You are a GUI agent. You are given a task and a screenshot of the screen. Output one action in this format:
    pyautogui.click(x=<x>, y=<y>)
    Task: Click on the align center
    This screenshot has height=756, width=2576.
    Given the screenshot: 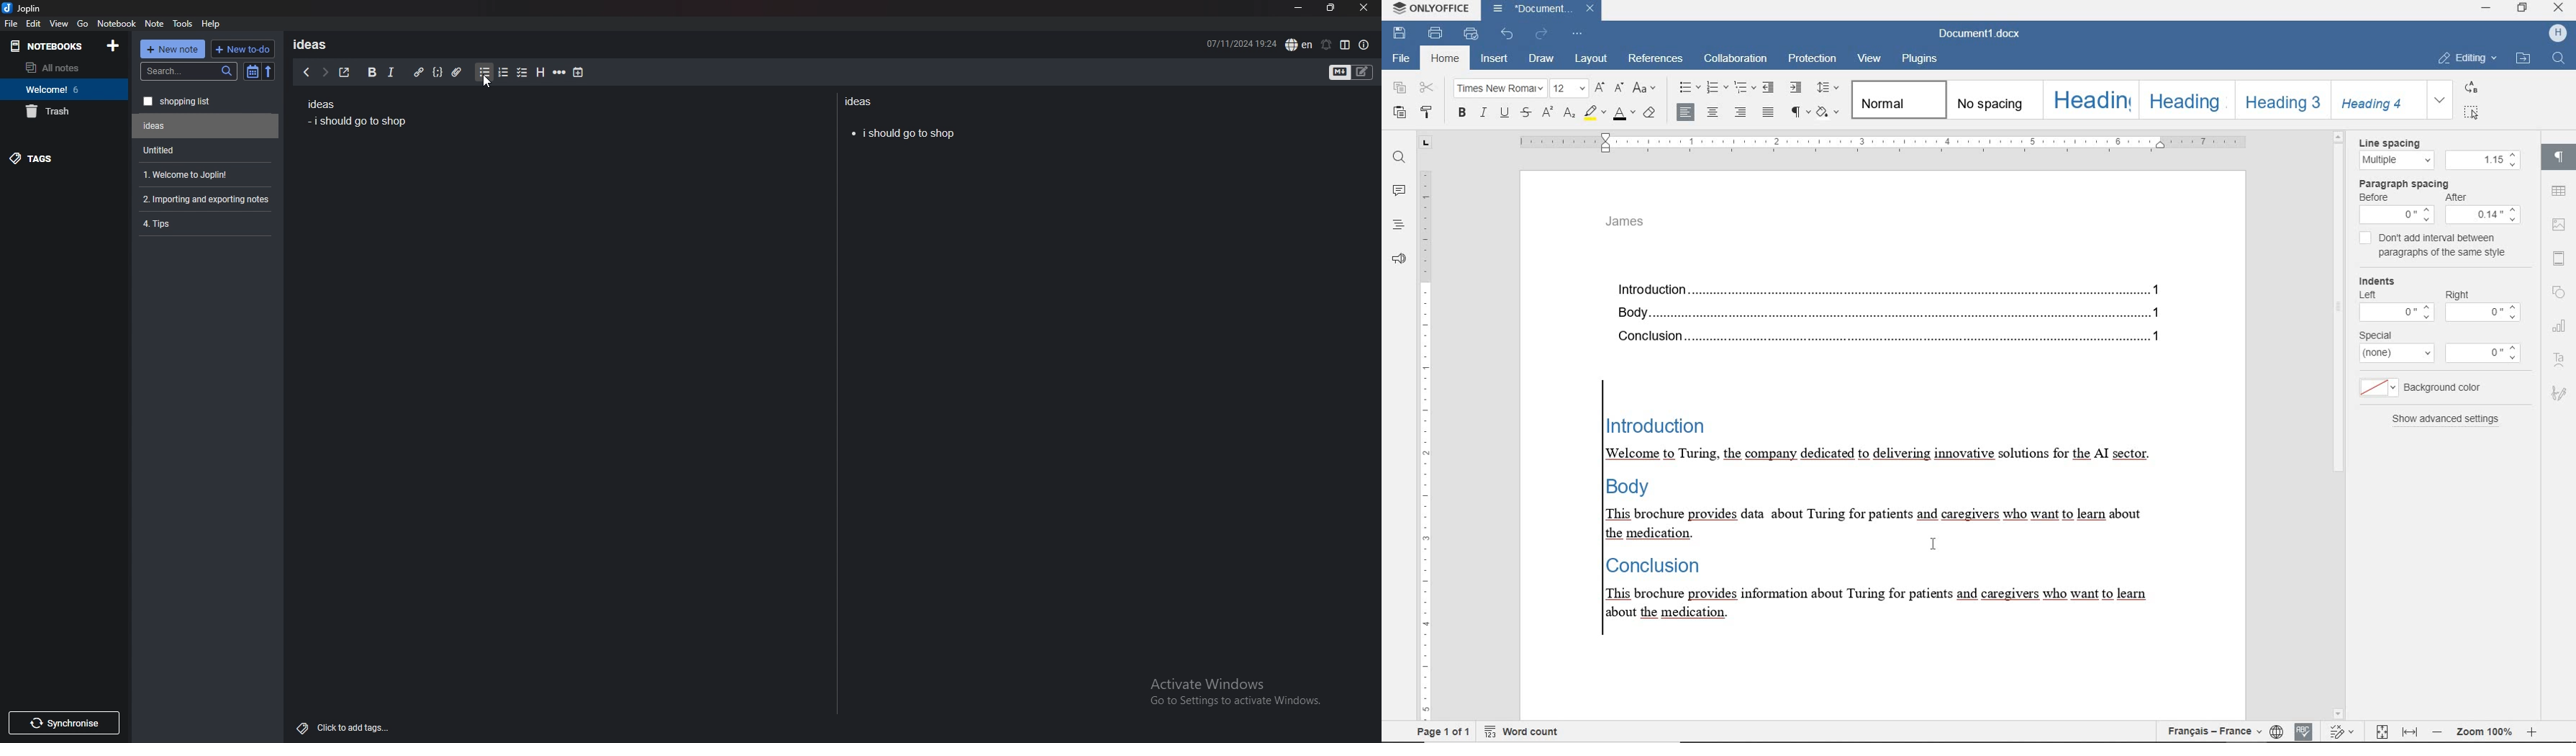 What is the action you would take?
    pyautogui.click(x=1684, y=111)
    